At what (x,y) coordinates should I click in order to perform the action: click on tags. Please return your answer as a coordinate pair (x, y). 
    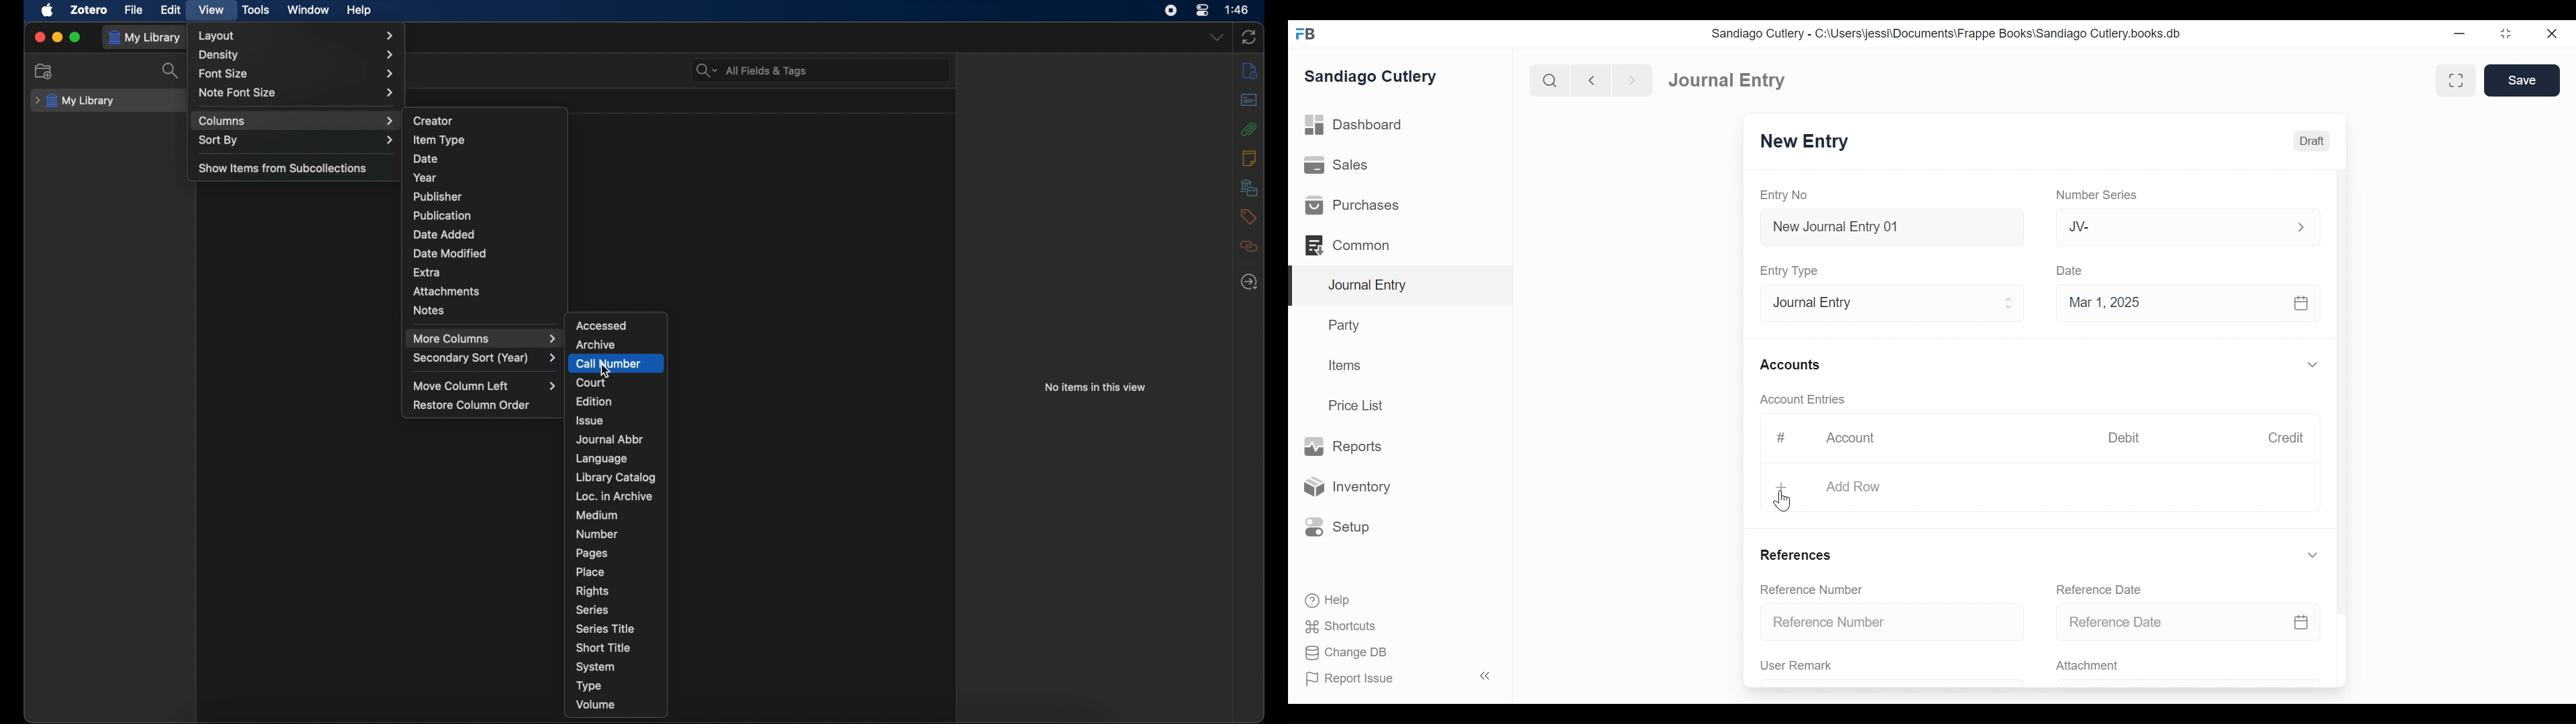
    Looking at the image, I should click on (1246, 217).